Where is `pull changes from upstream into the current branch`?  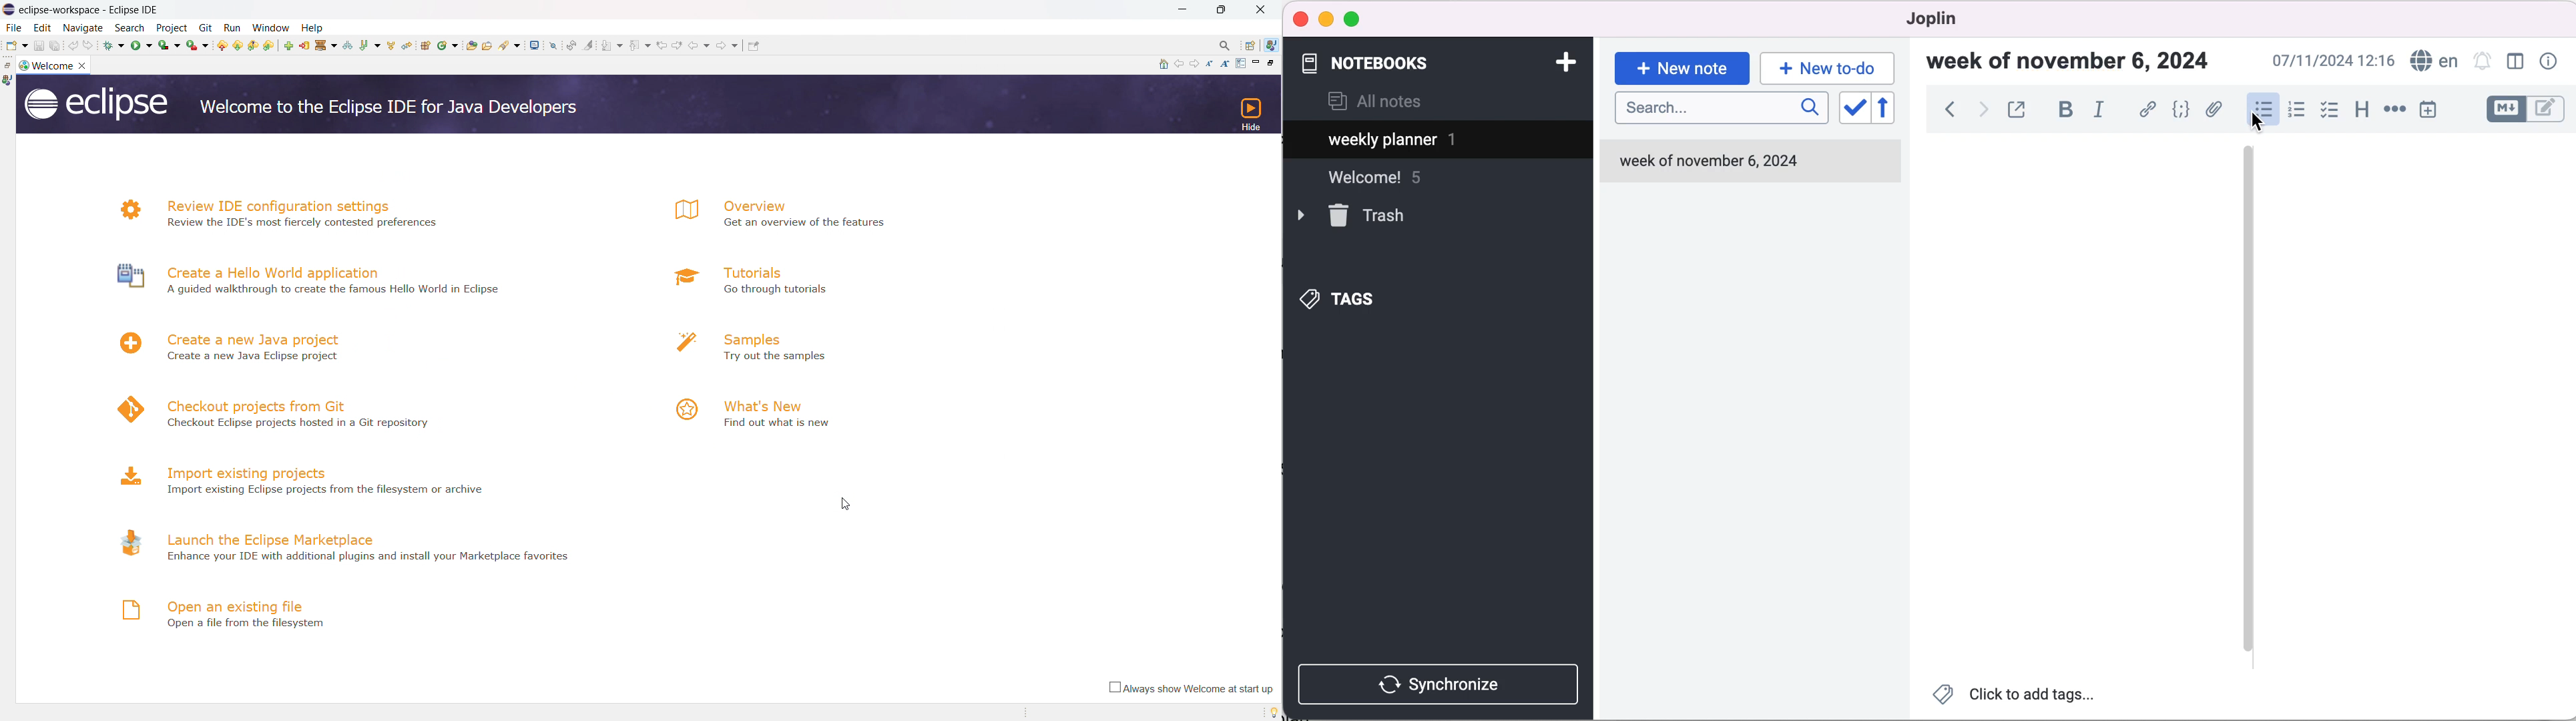
pull changes from upstream into the current branch is located at coordinates (270, 45).